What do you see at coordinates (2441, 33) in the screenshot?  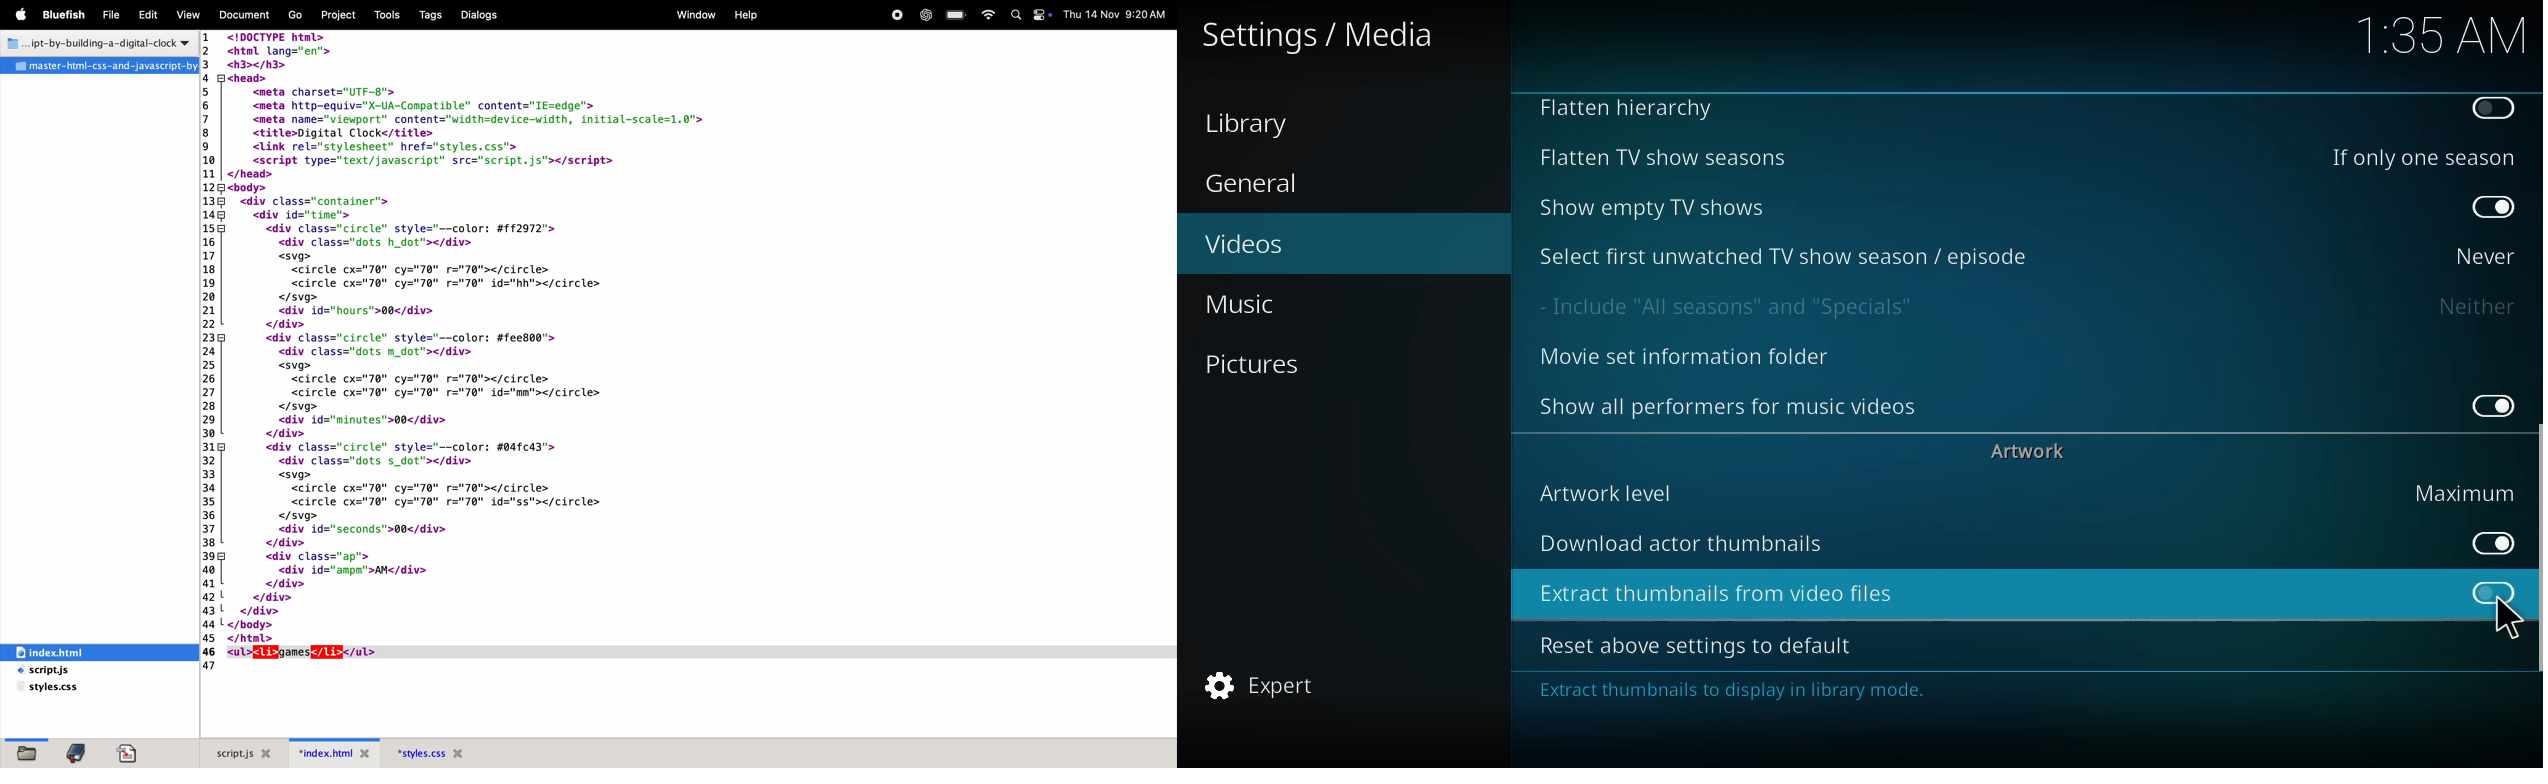 I see `time` at bounding box center [2441, 33].